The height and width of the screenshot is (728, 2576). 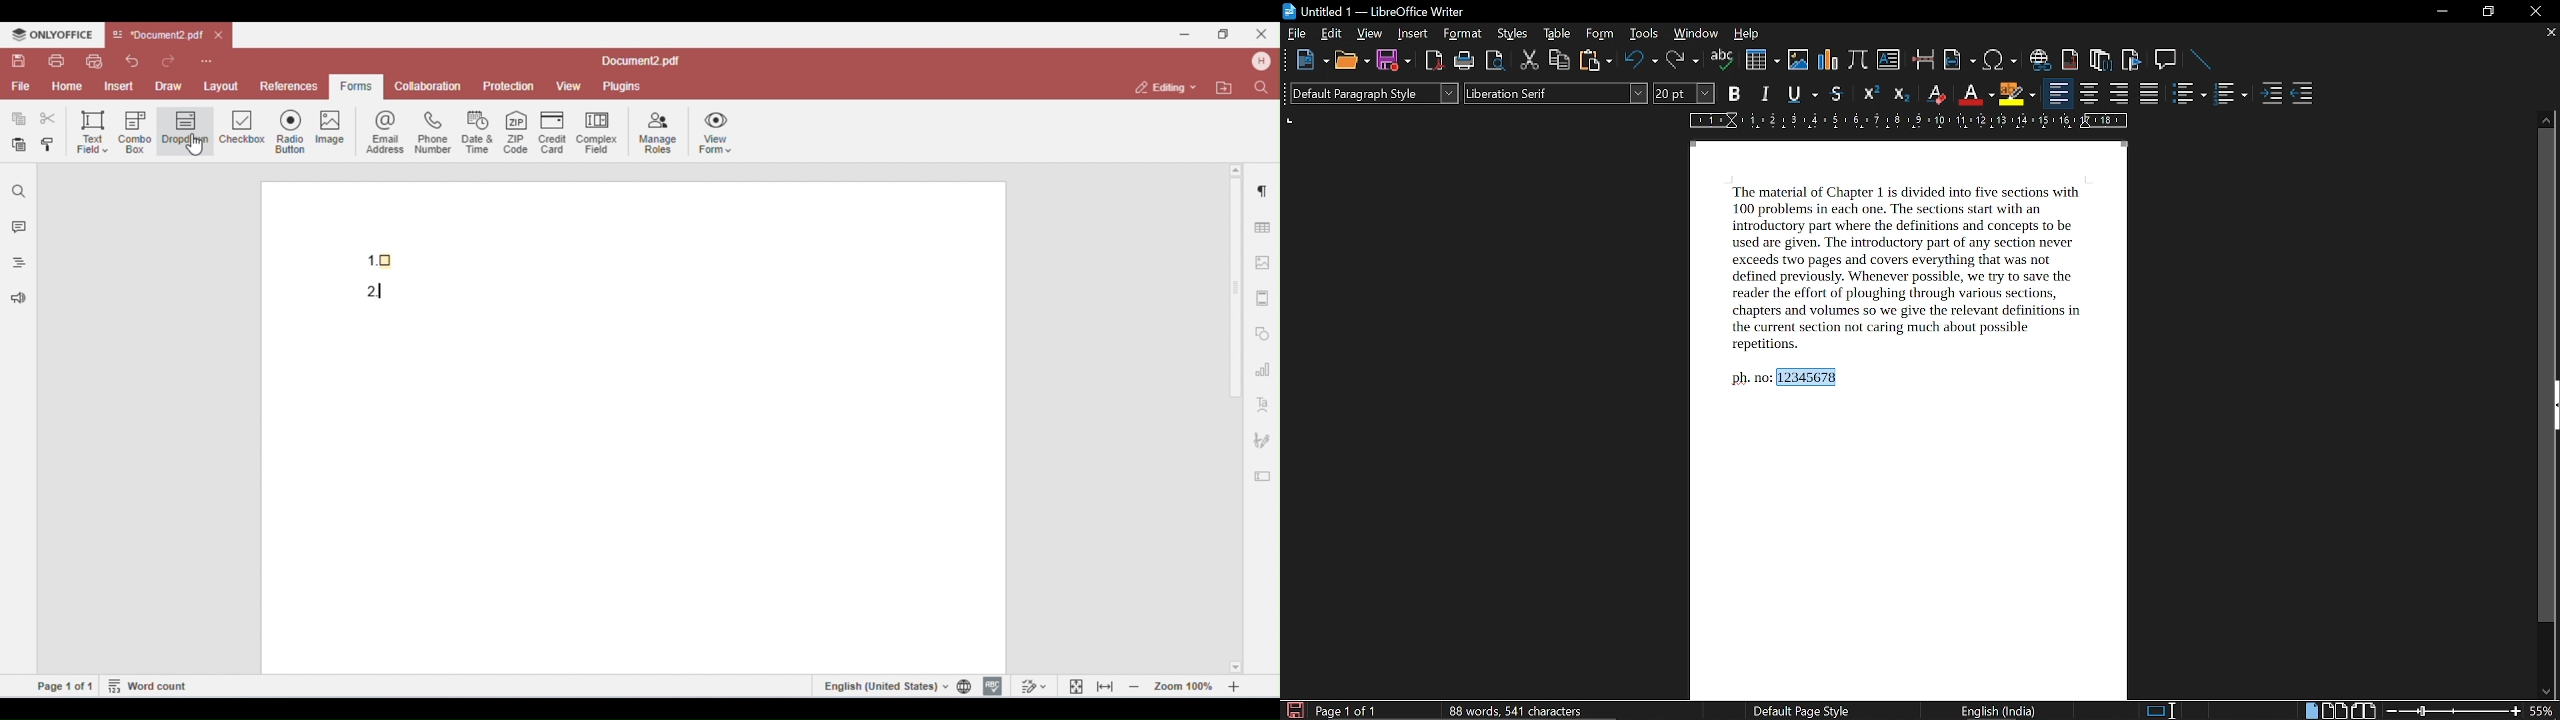 What do you see at coordinates (2038, 59) in the screenshot?
I see `insert hyperlink` at bounding box center [2038, 59].